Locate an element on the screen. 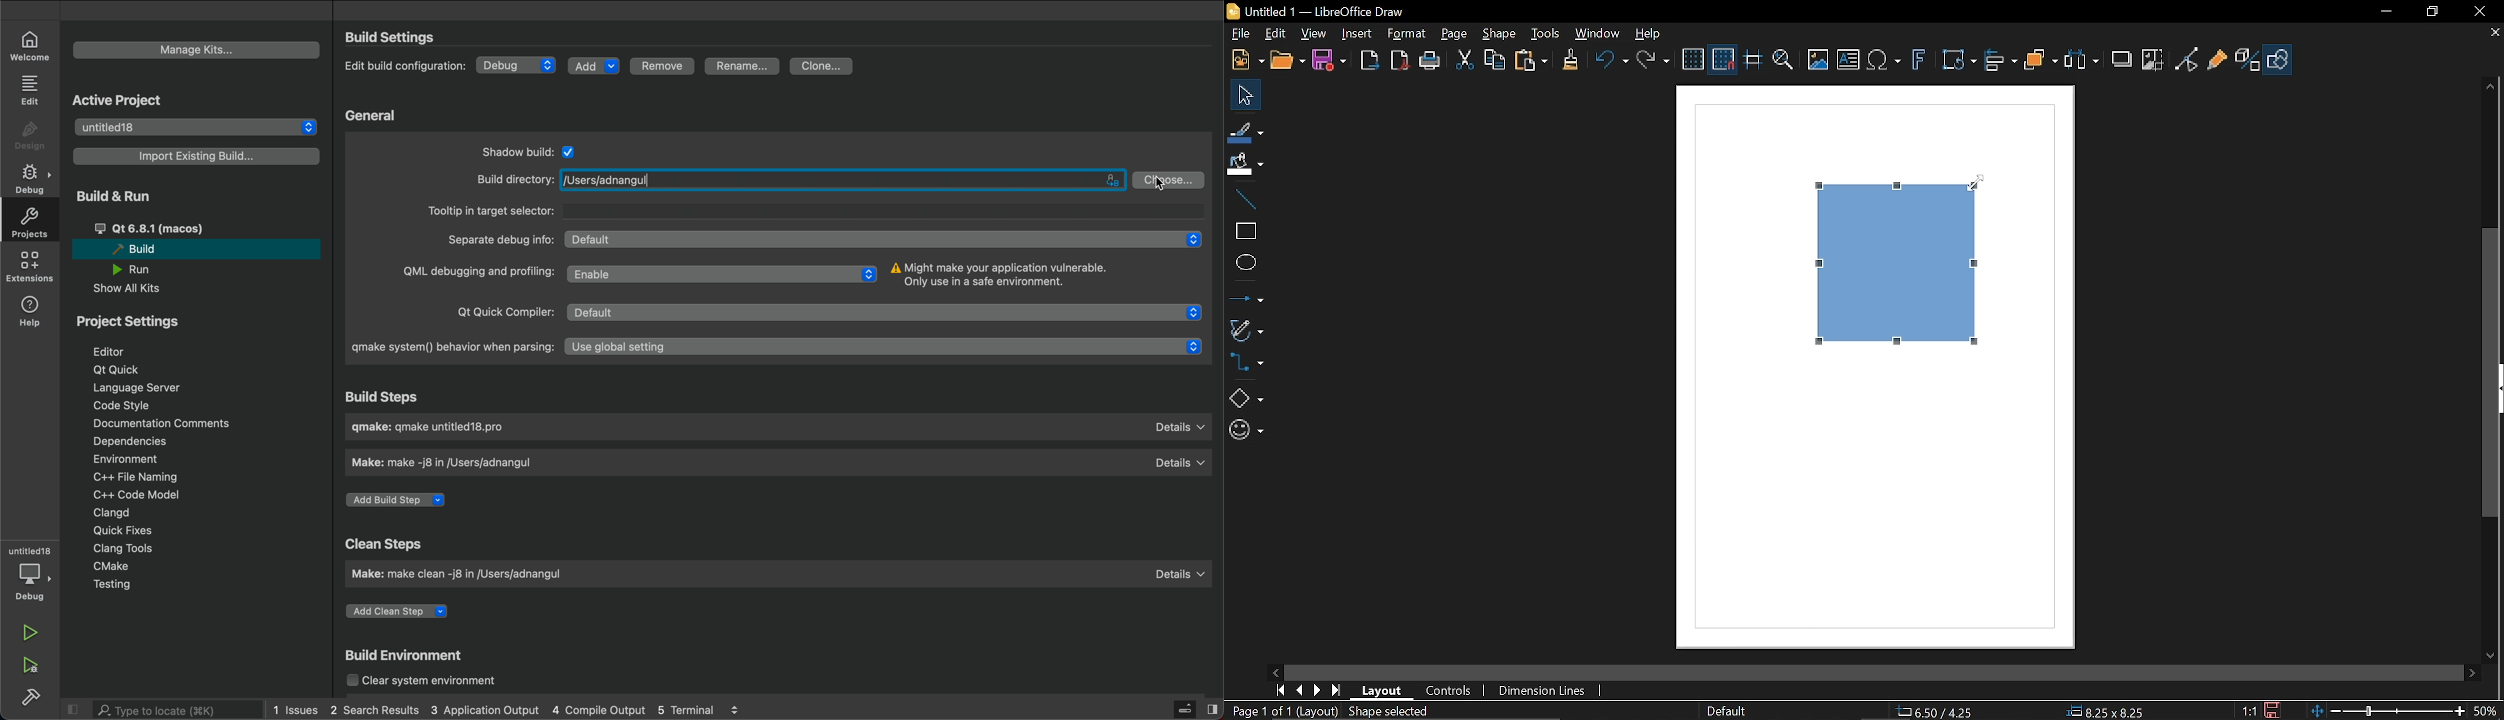 This screenshot has width=2520, height=728. Clone formatting is located at coordinates (1570, 60).